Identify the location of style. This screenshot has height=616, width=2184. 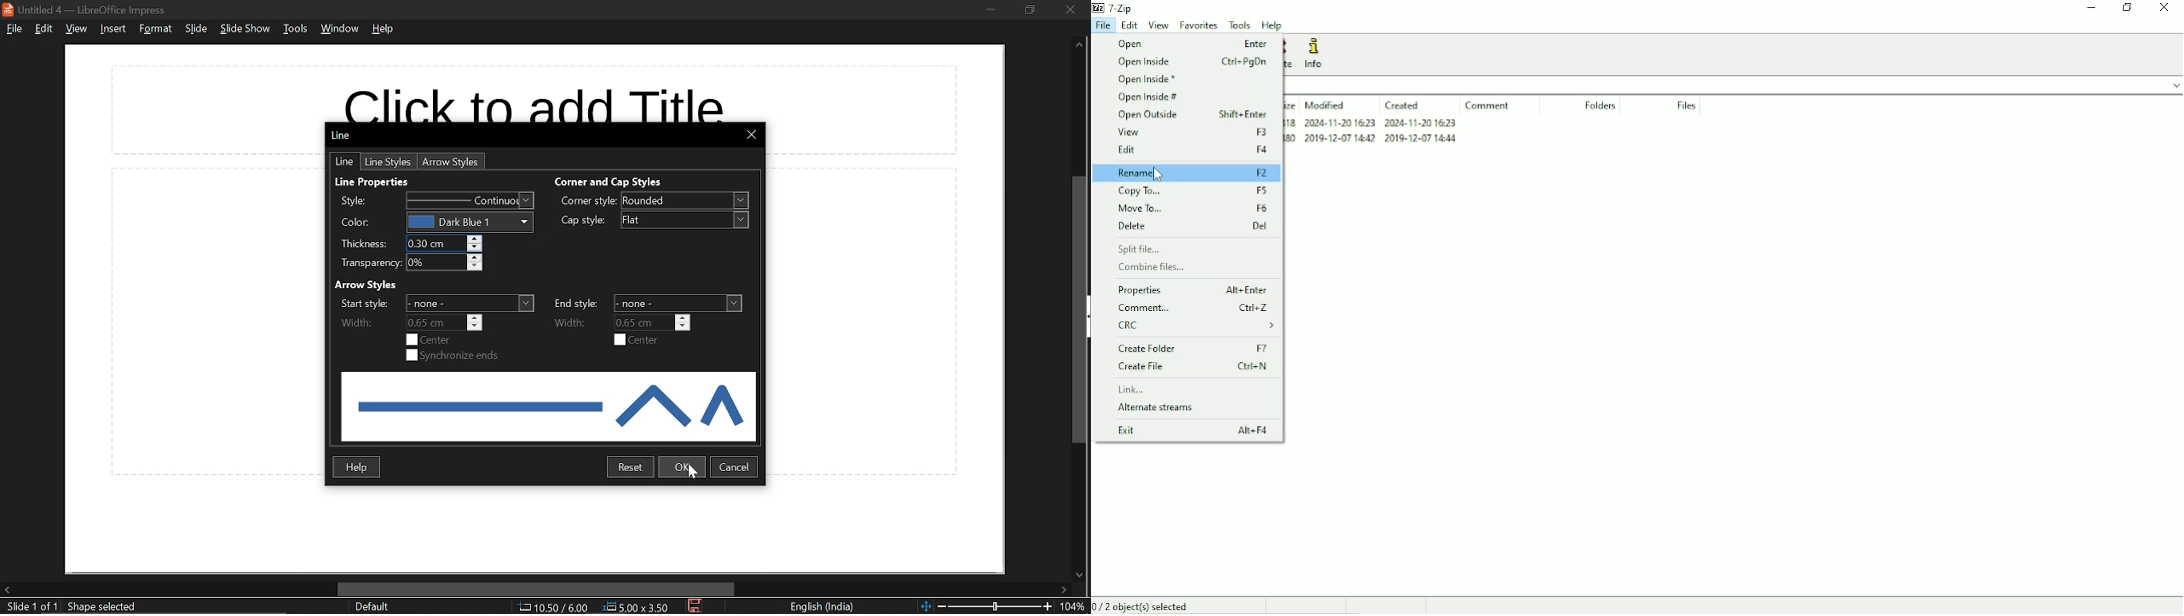
(471, 200).